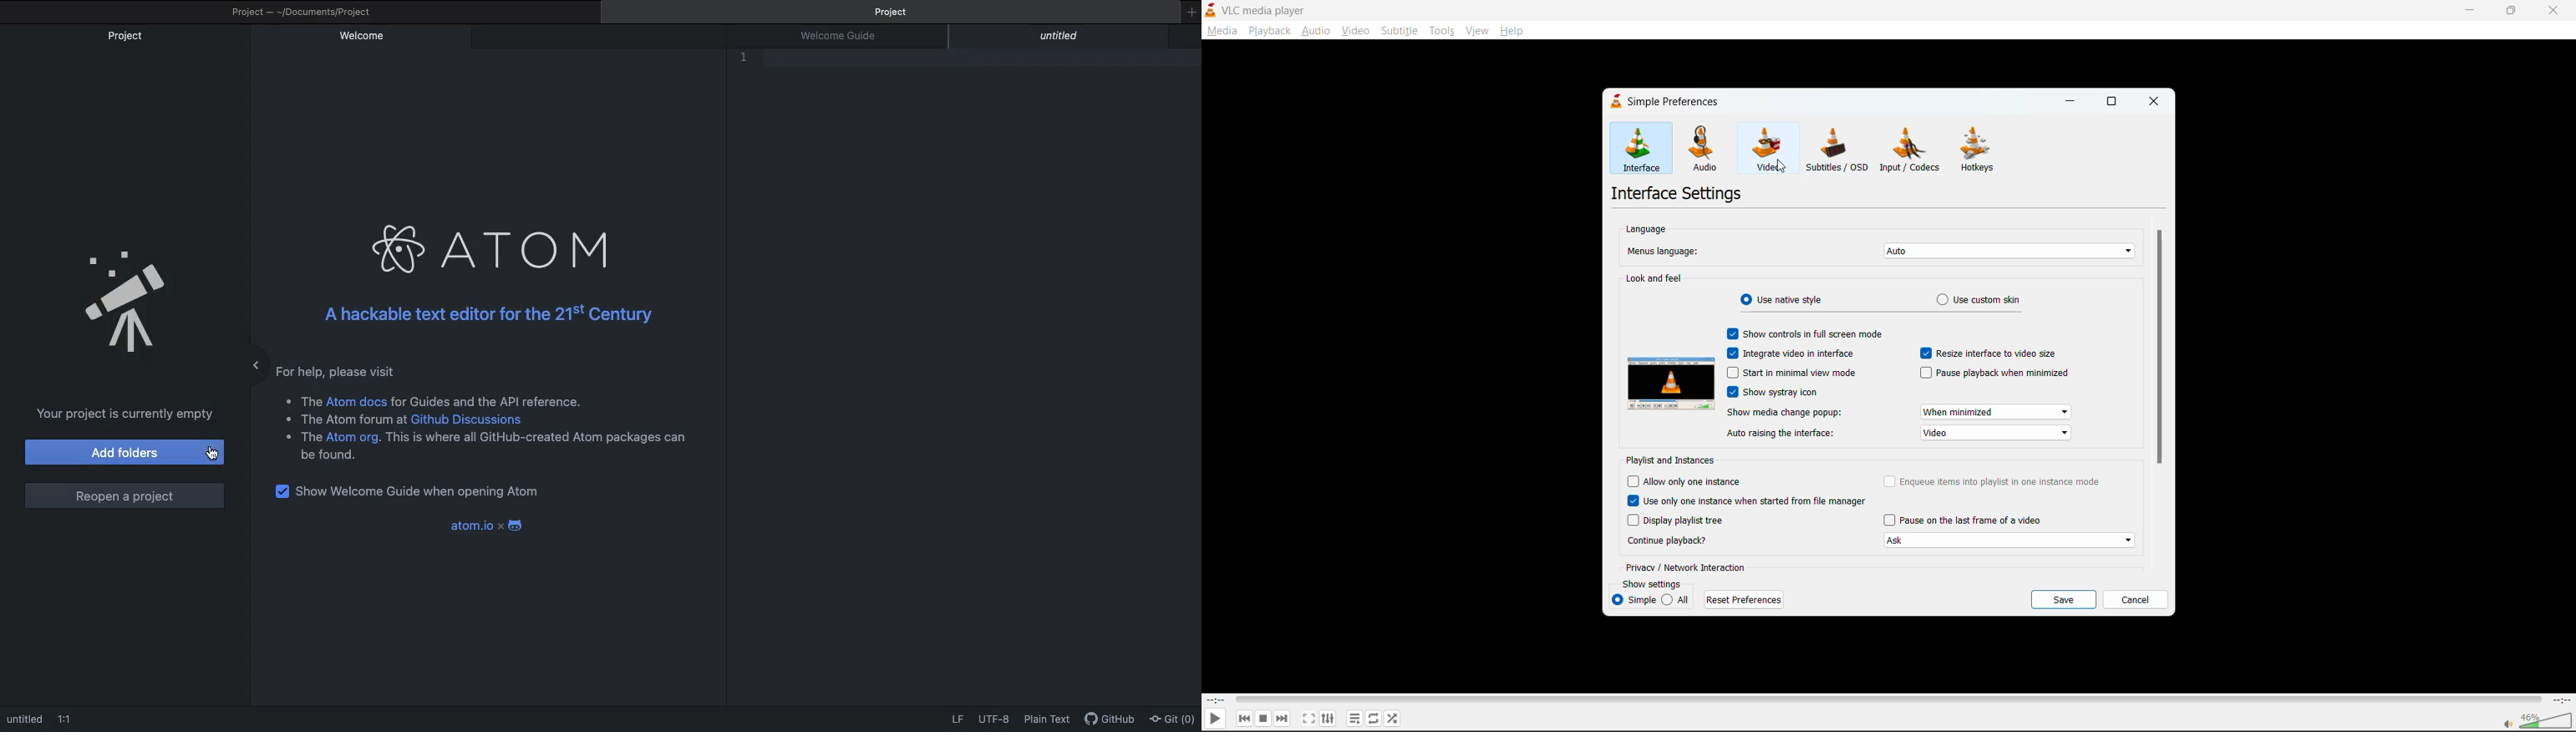 Image resolution: width=2576 pixels, height=756 pixels. I want to click on enqueue items into playlist, so click(1994, 481).